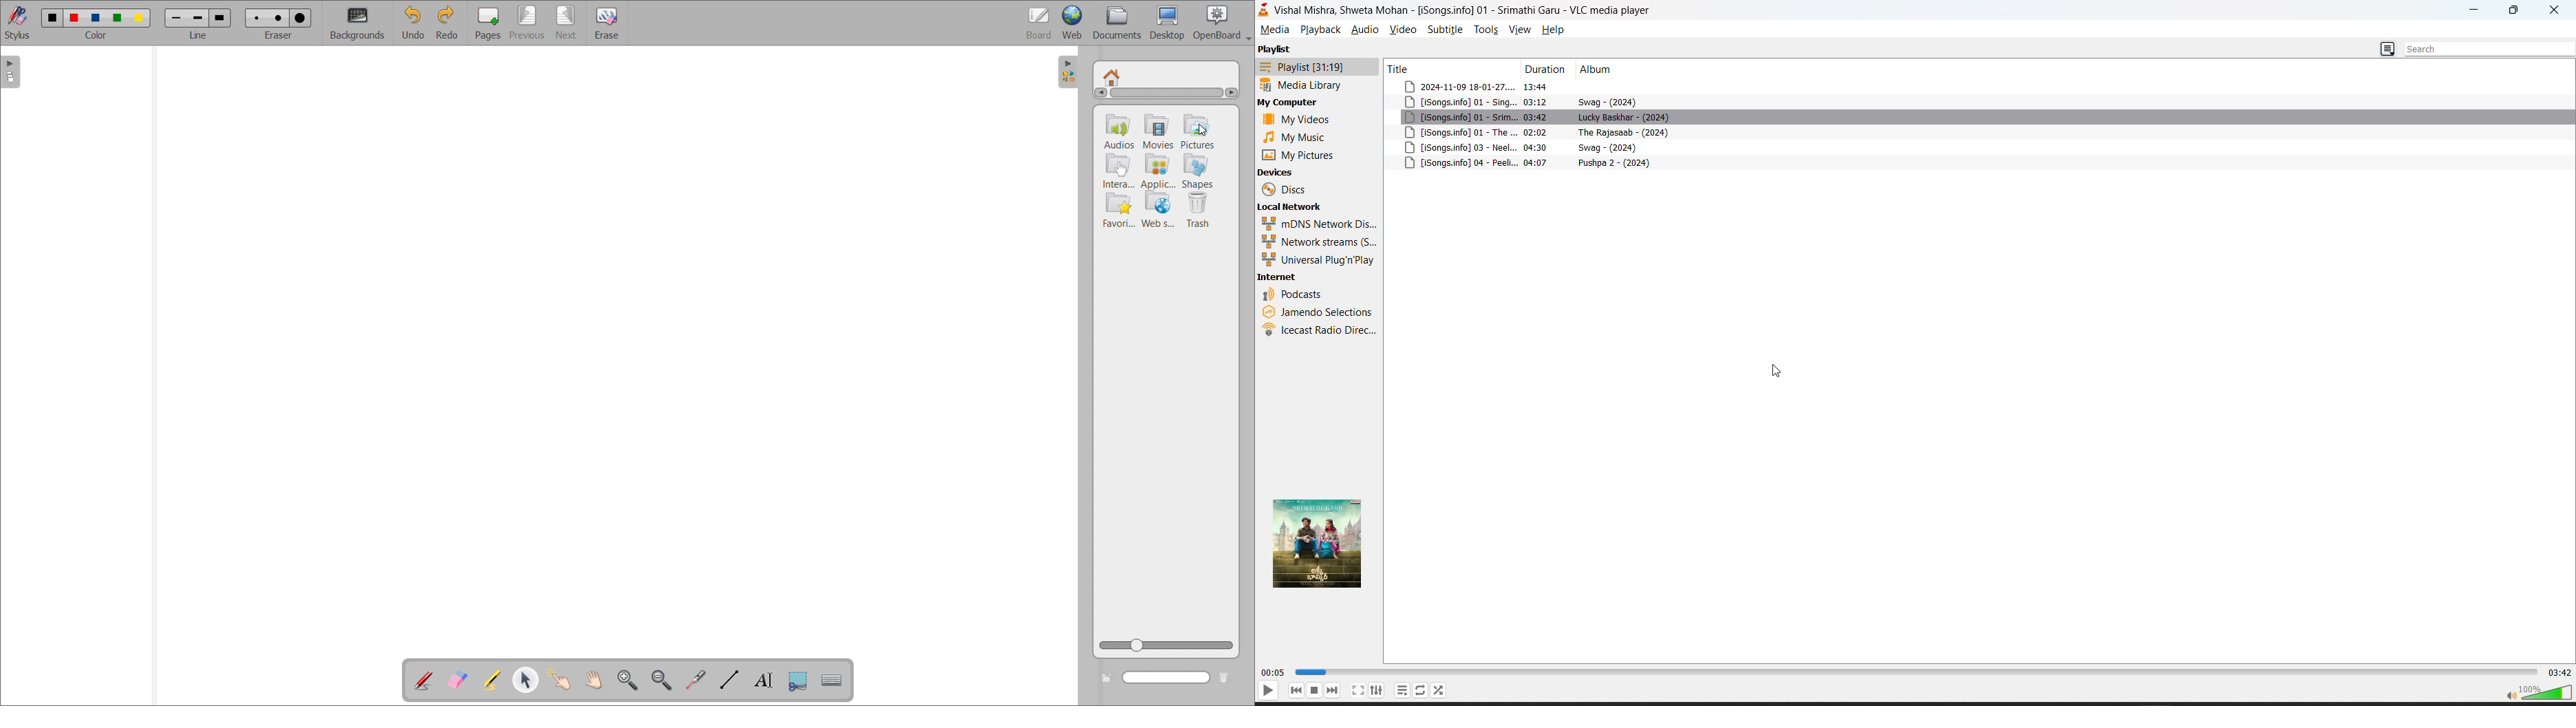 The image size is (2576, 728). I want to click on scrollbar, so click(1167, 93).